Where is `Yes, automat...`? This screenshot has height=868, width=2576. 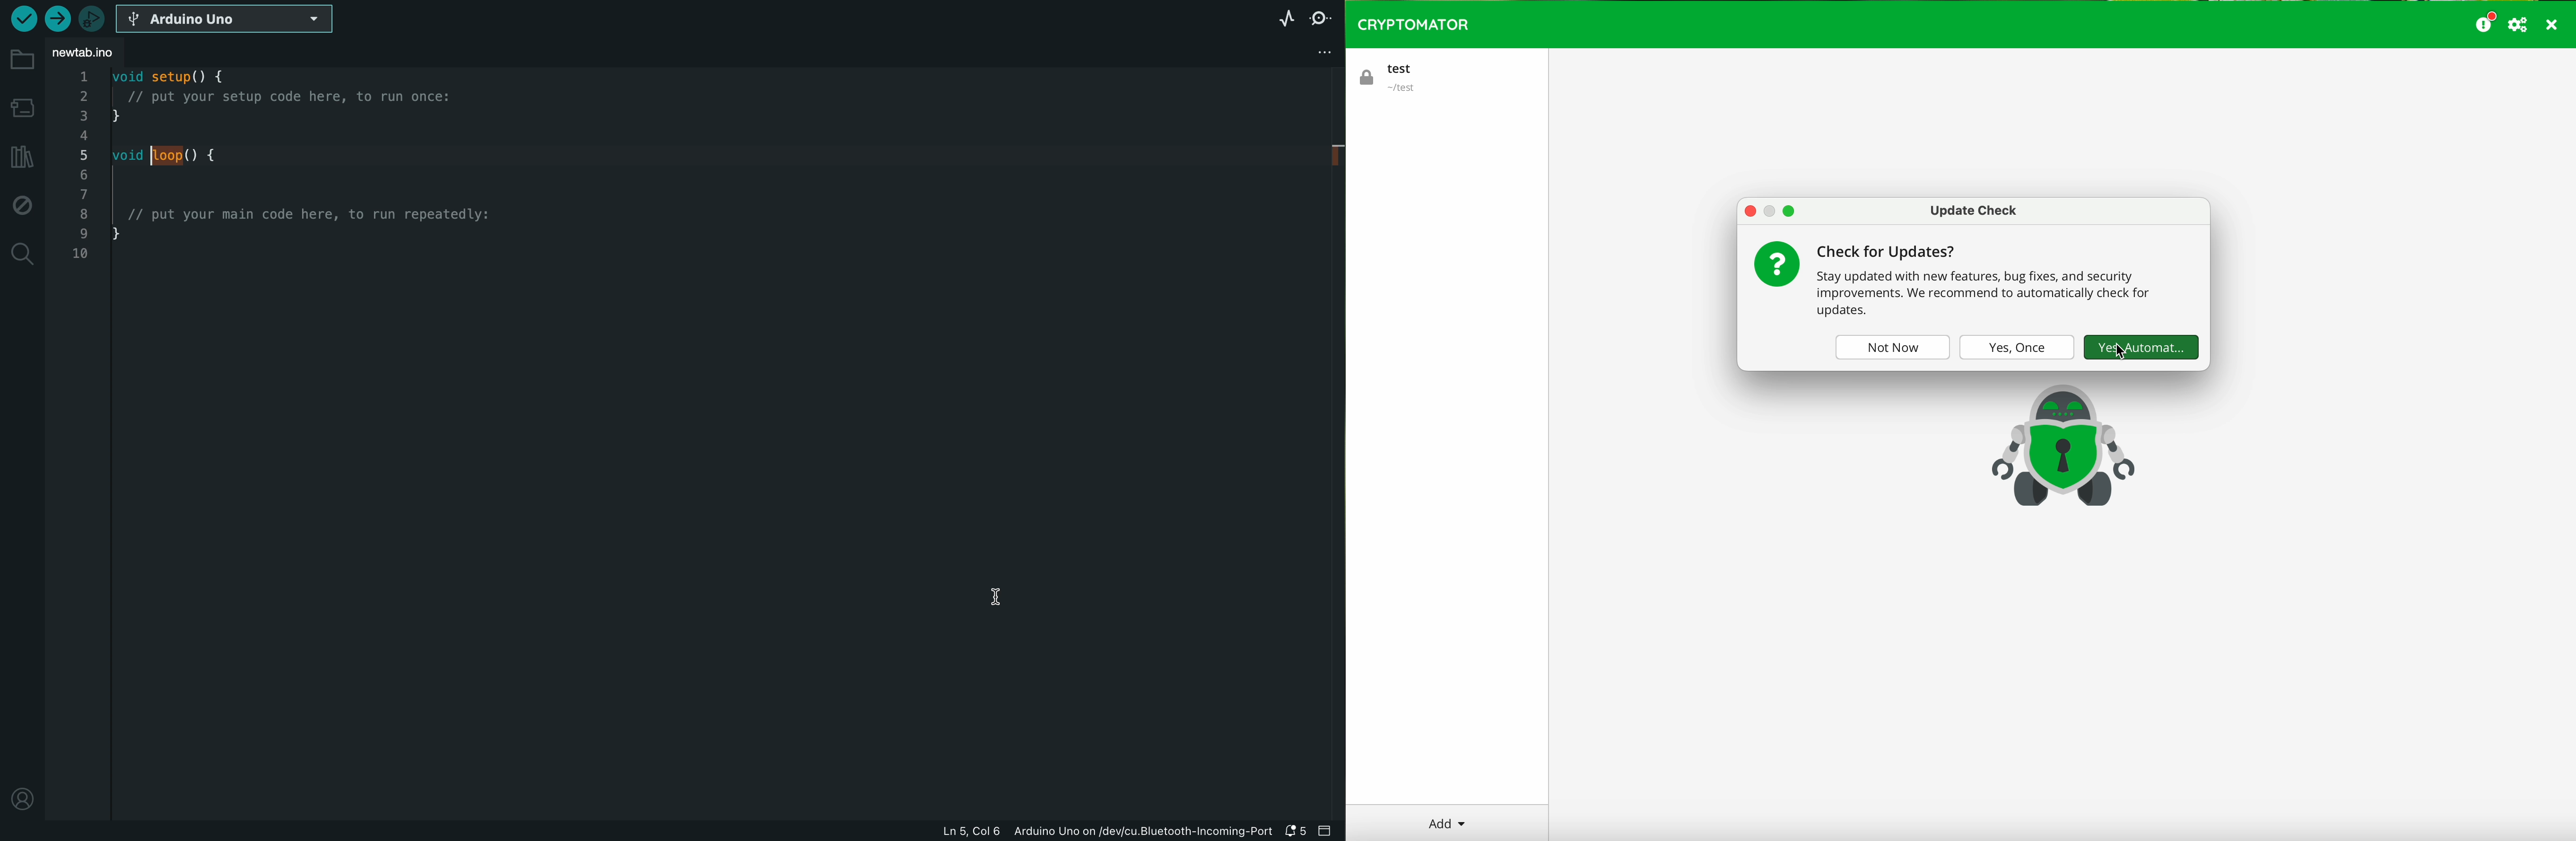 Yes, automat... is located at coordinates (2139, 345).